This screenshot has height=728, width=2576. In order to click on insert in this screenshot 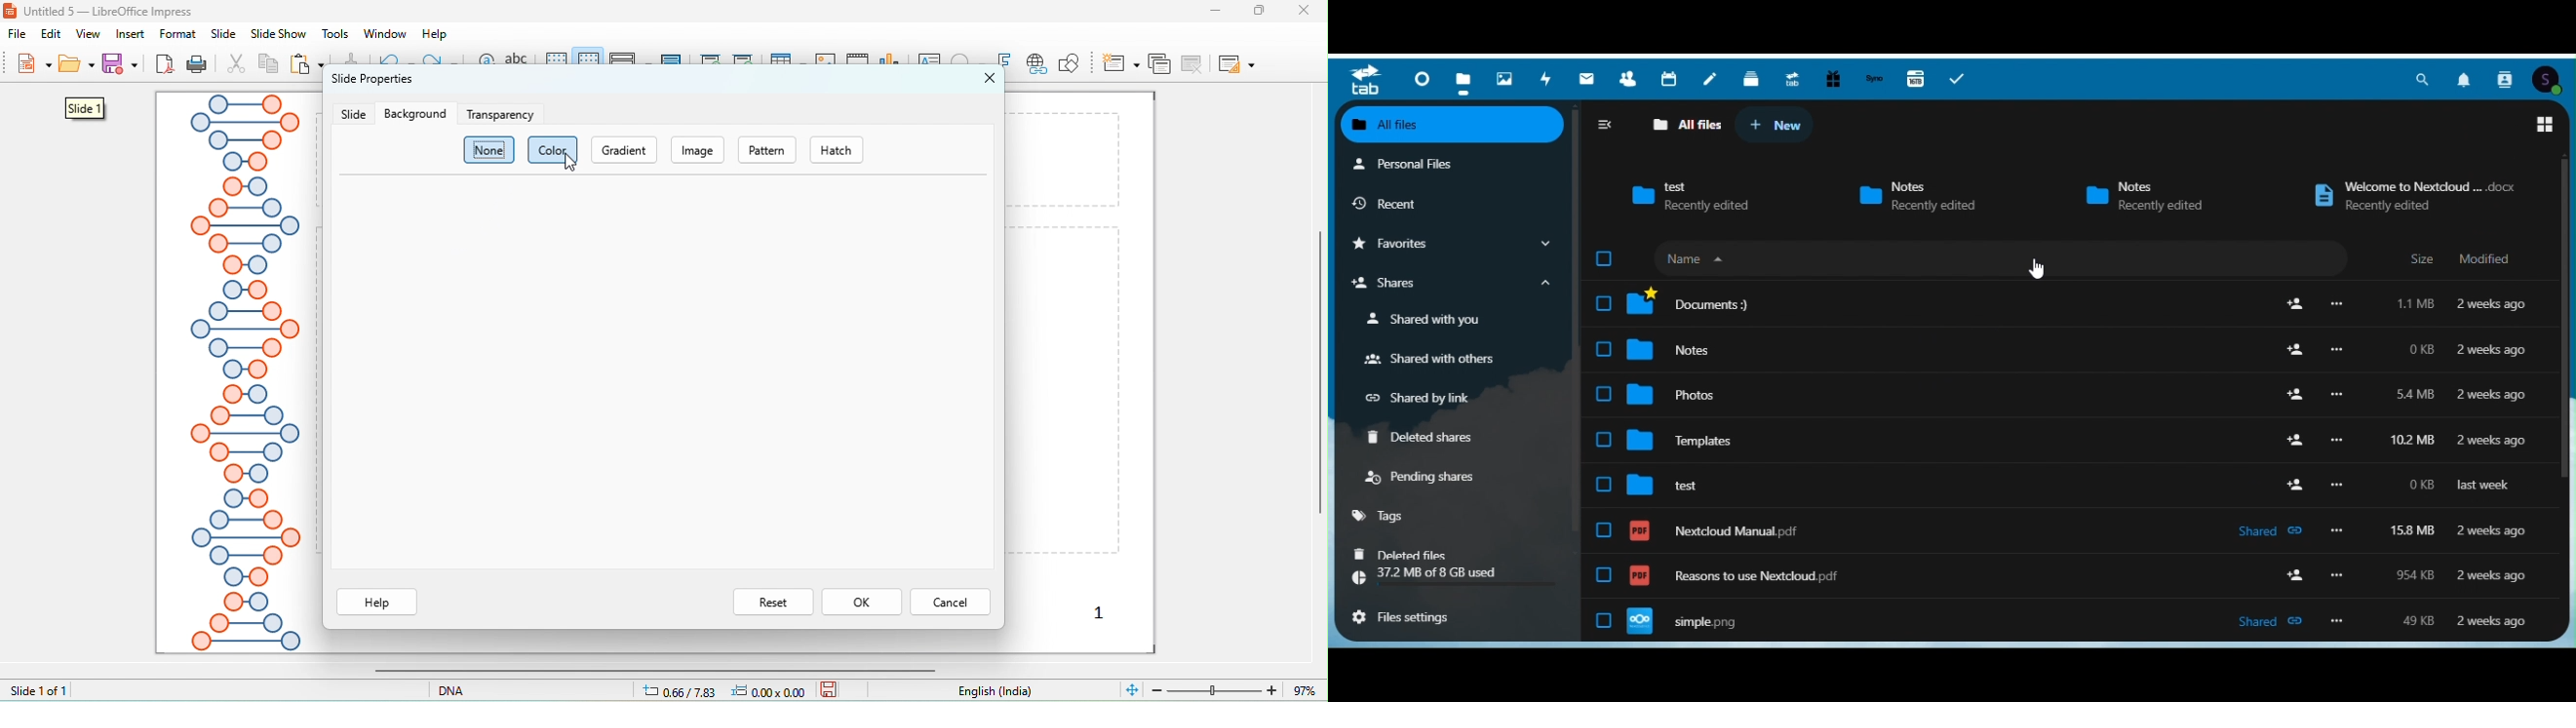, I will do `click(131, 34)`.